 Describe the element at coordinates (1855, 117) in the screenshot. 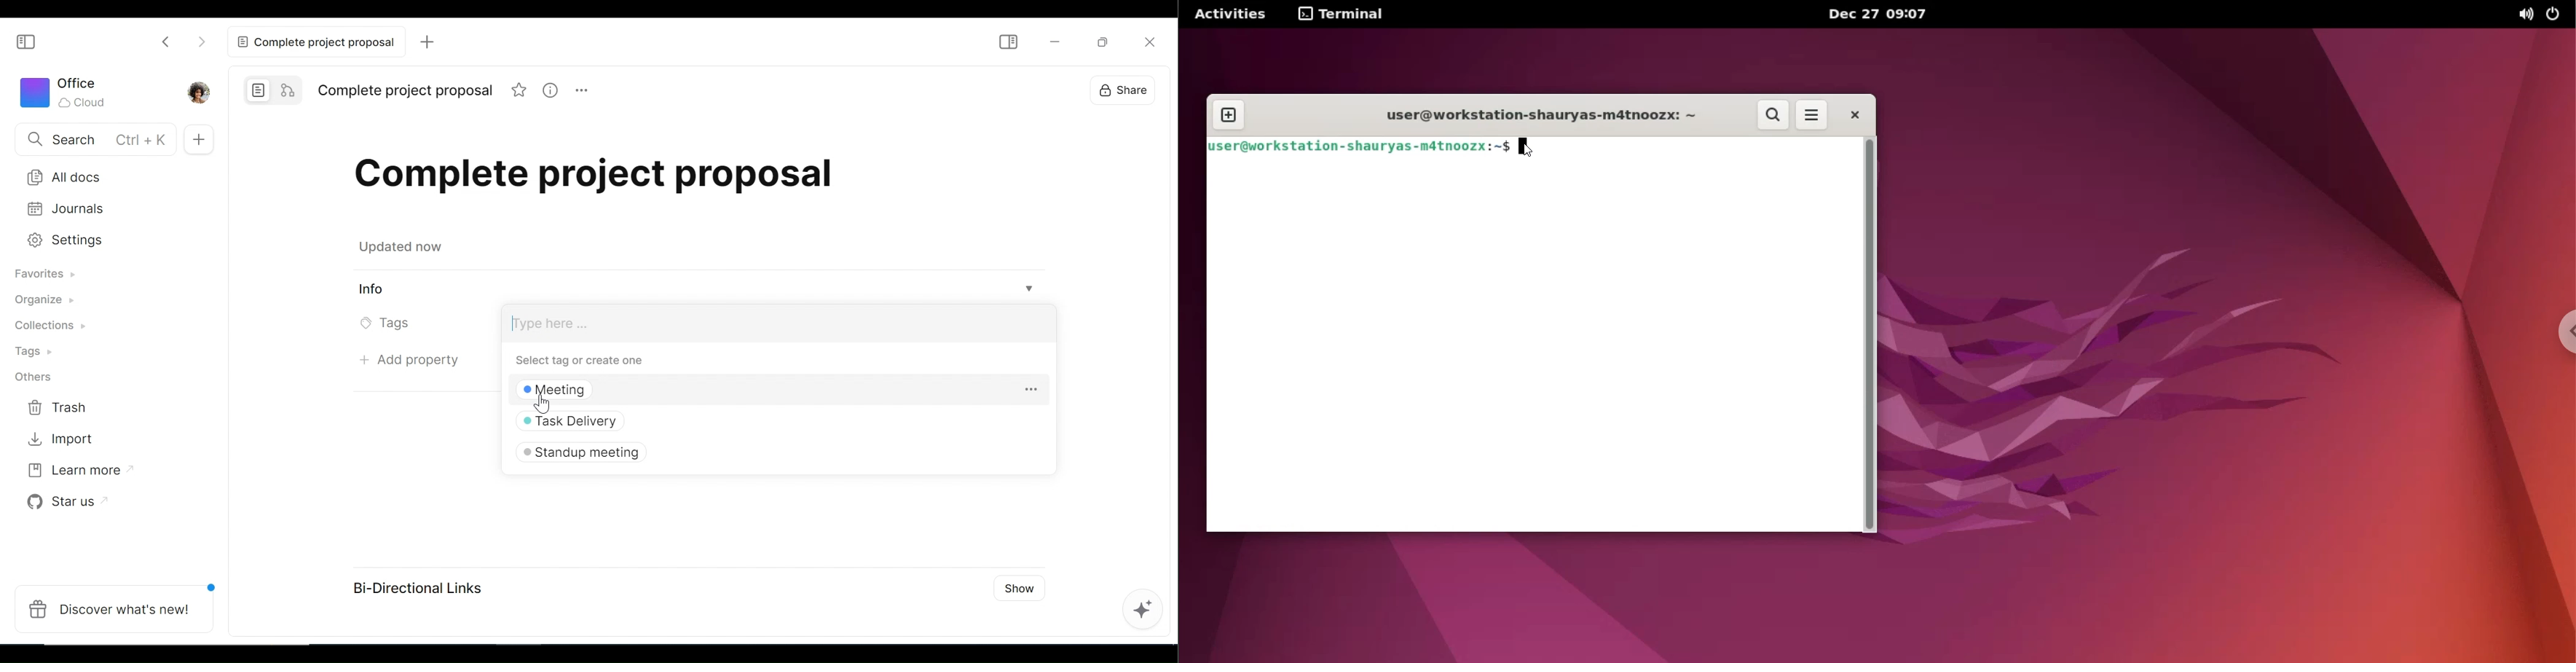

I see `Close` at that location.